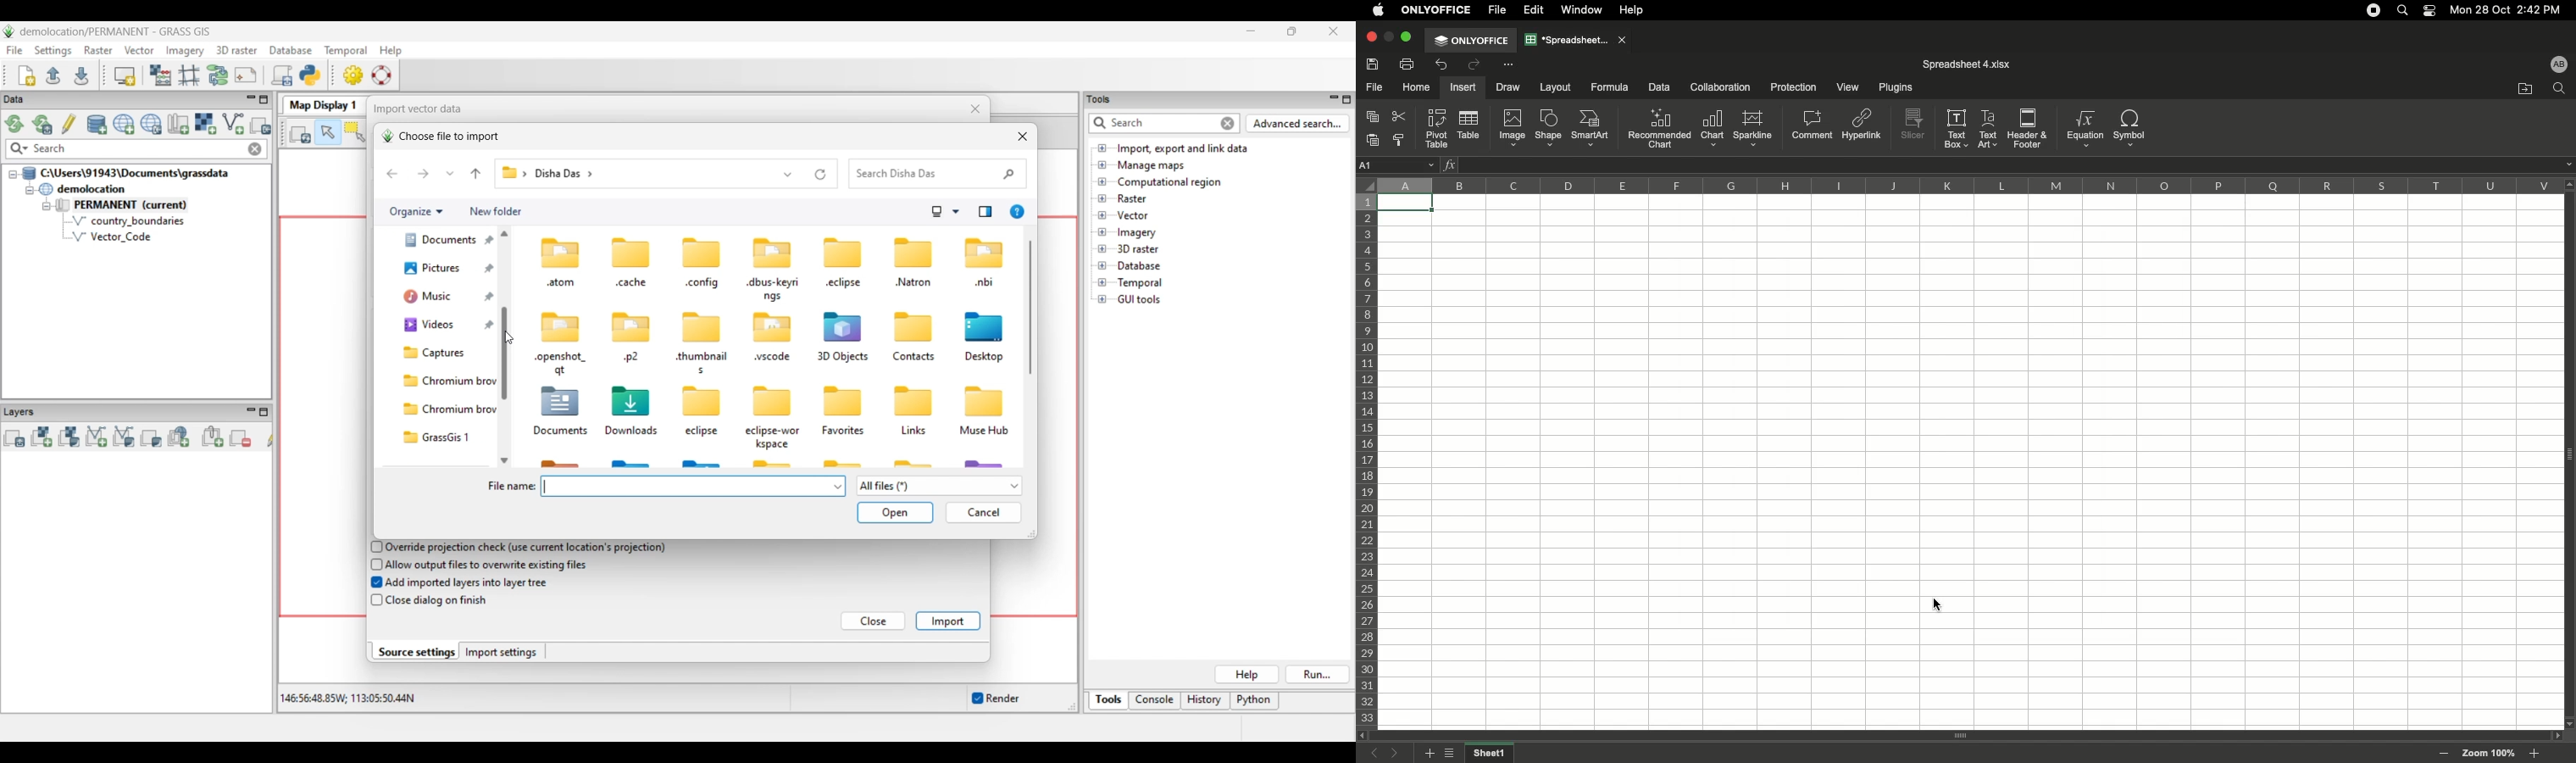 This screenshot has width=2576, height=784. What do you see at coordinates (1957, 128) in the screenshot?
I see `Text box` at bounding box center [1957, 128].